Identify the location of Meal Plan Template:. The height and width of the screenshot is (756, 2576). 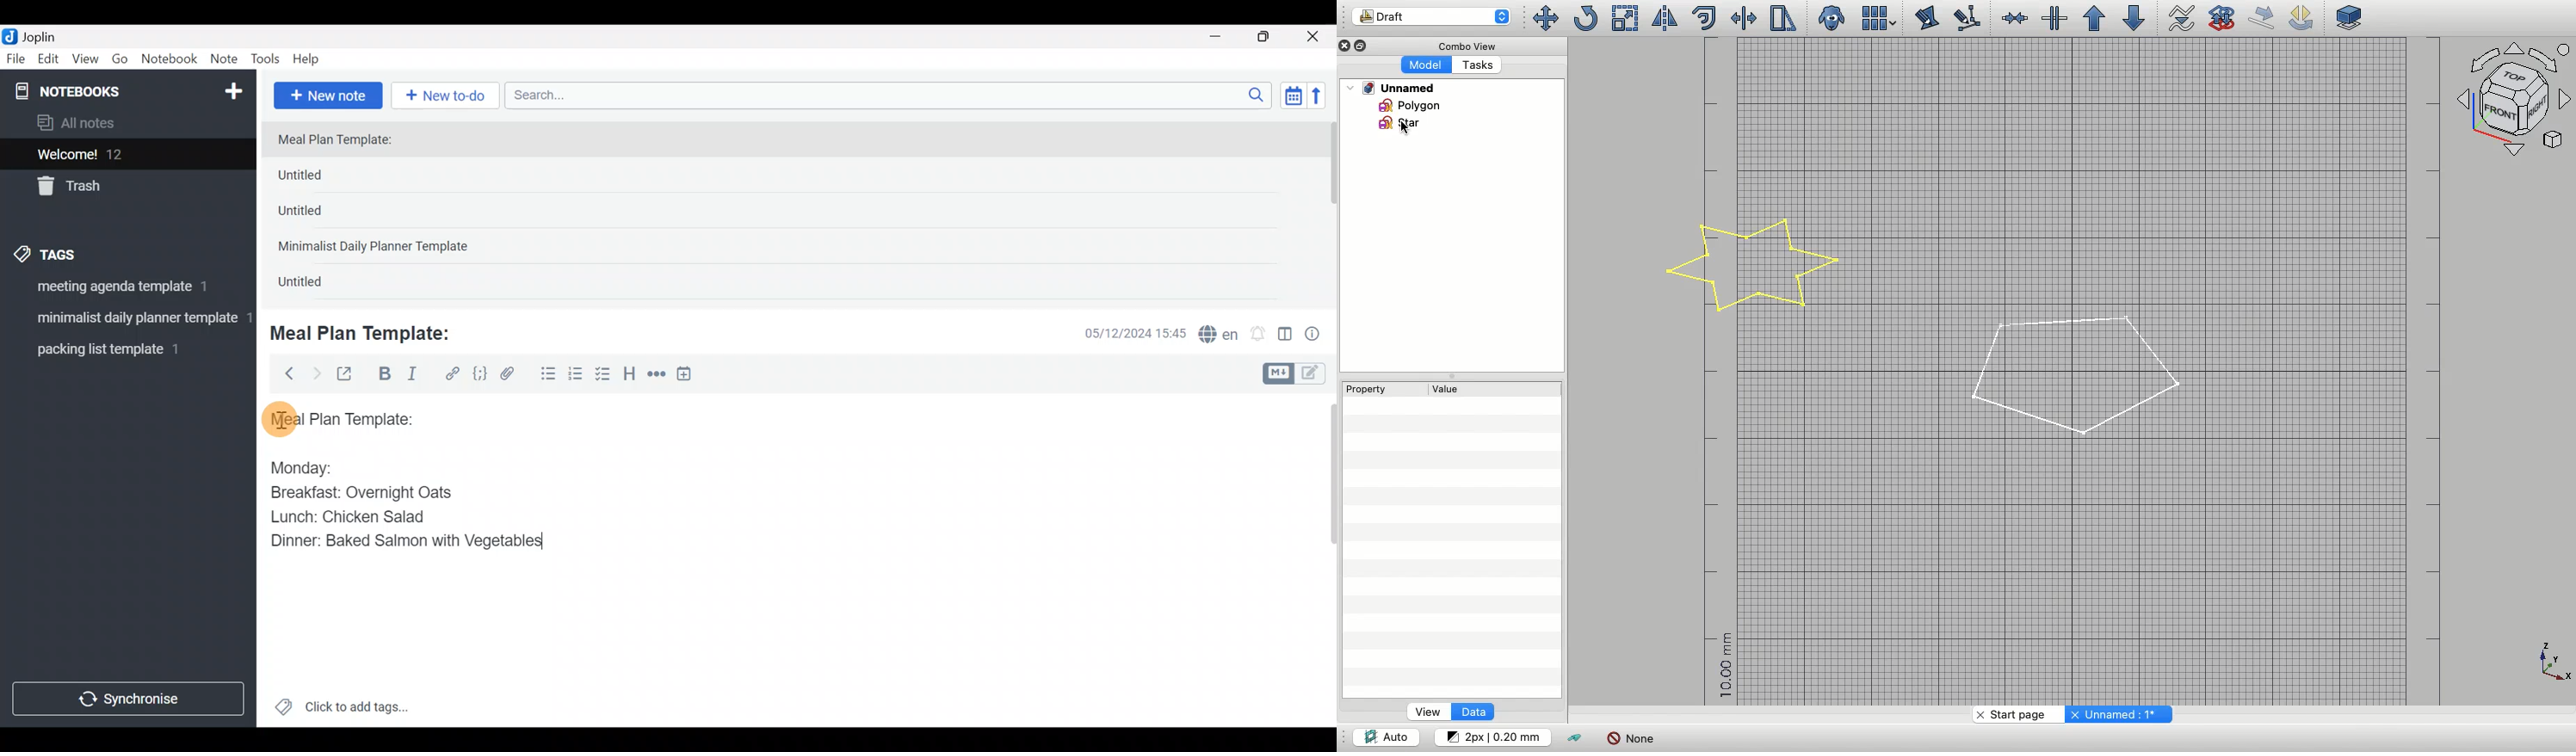
(343, 141).